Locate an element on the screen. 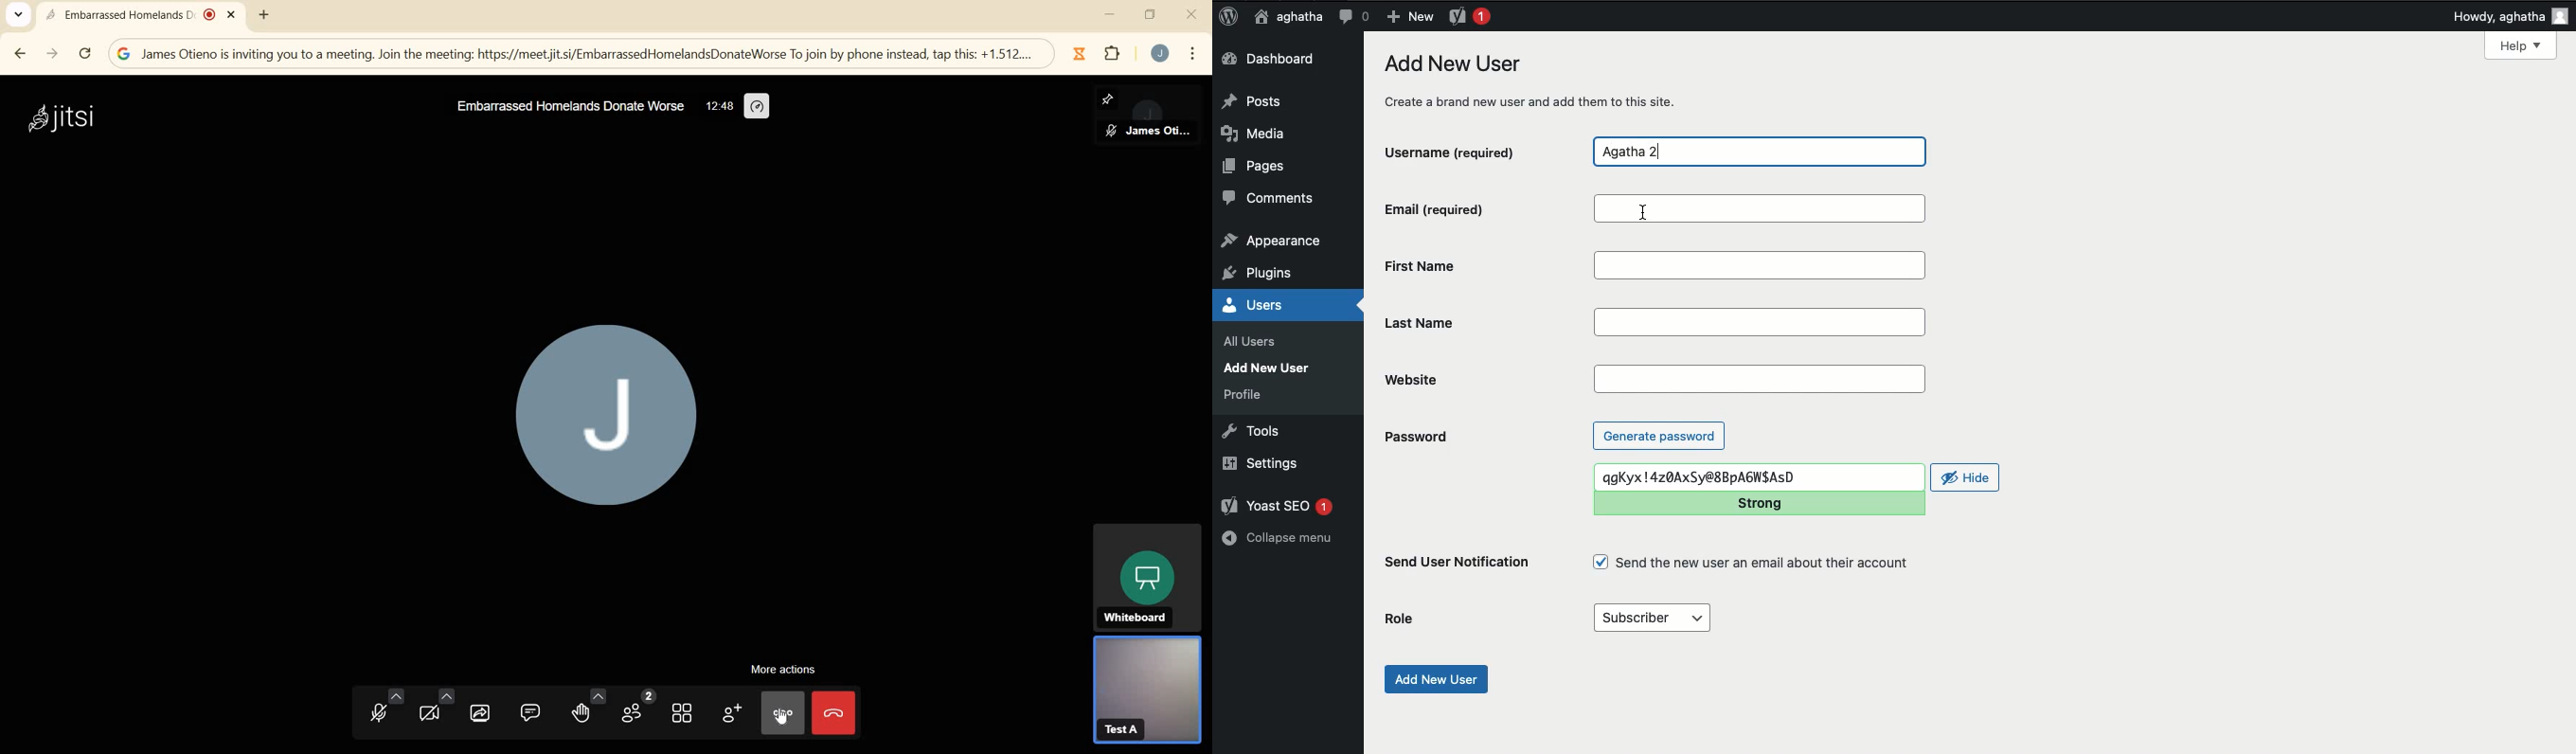 Image resolution: width=2576 pixels, height=756 pixels. Generate password is located at coordinates (1659, 435).